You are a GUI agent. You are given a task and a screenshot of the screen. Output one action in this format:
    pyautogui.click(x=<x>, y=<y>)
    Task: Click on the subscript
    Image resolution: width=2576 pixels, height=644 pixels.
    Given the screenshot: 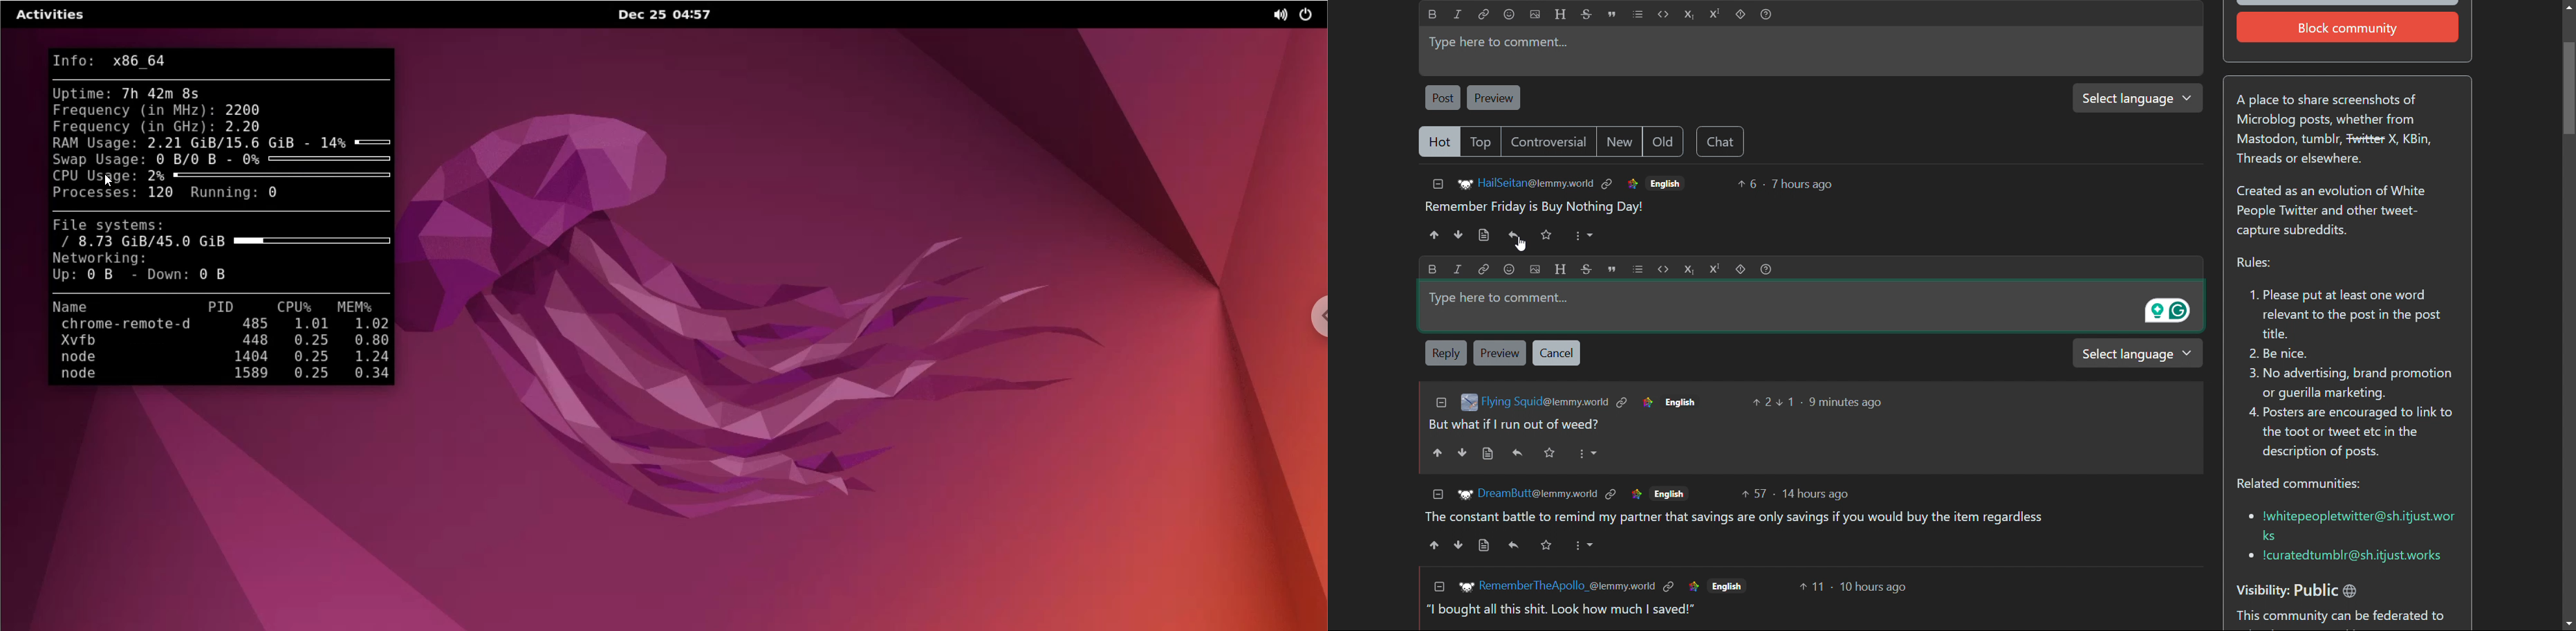 What is the action you would take?
    pyautogui.click(x=1689, y=266)
    